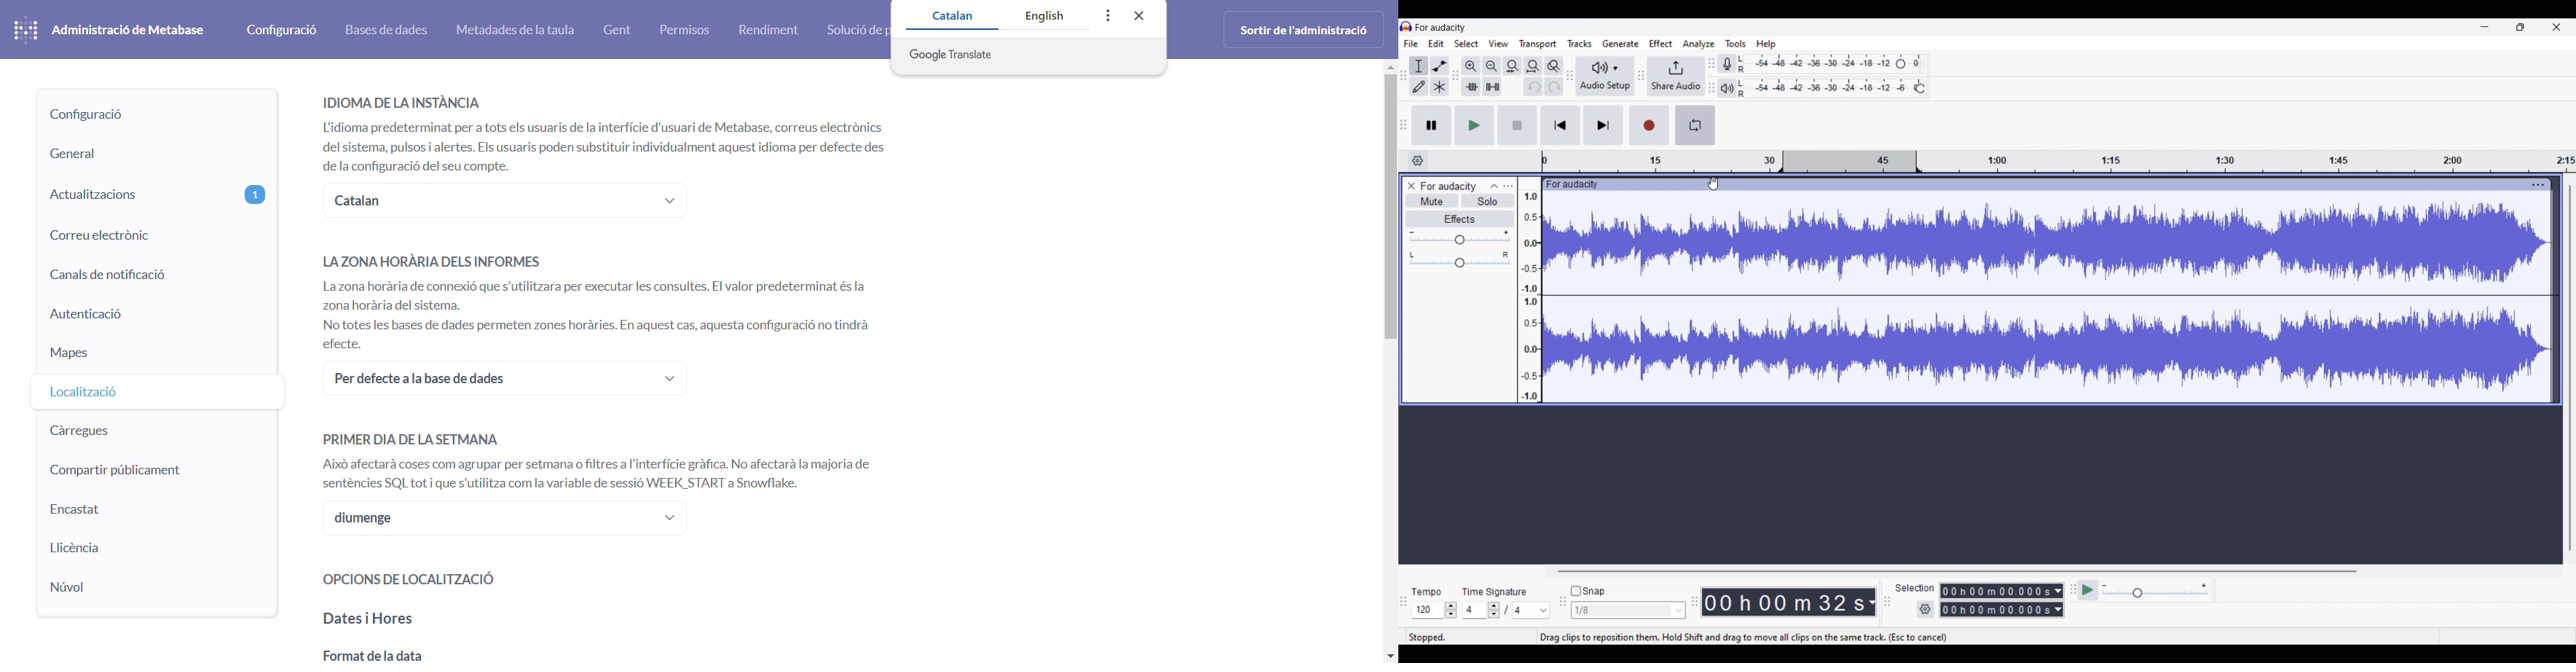 The height and width of the screenshot is (672, 2576). What do you see at coordinates (1450, 610) in the screenshot?
I see `Increase/Decrease tempo` at bounding box center [1450, 610].